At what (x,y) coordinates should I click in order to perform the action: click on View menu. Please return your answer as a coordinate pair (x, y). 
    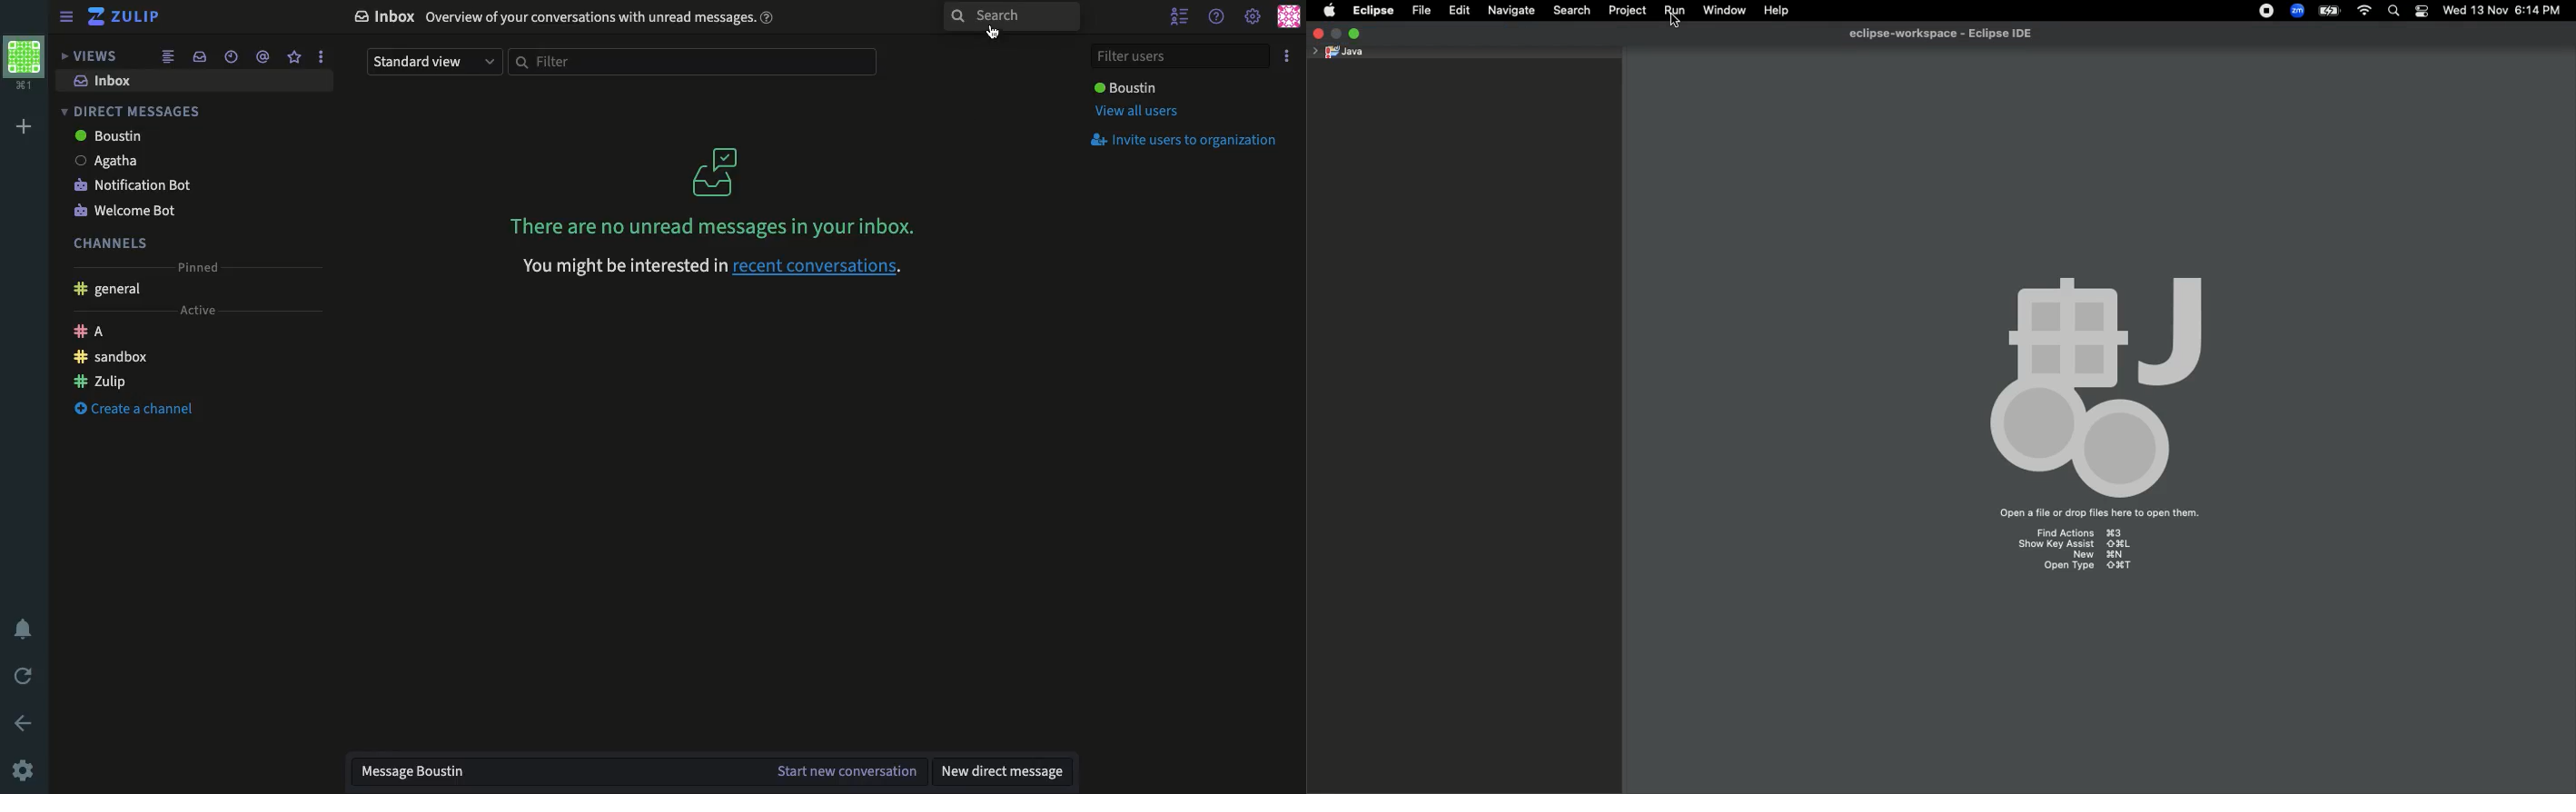
    Looking at the image, I should click on (69, 16).